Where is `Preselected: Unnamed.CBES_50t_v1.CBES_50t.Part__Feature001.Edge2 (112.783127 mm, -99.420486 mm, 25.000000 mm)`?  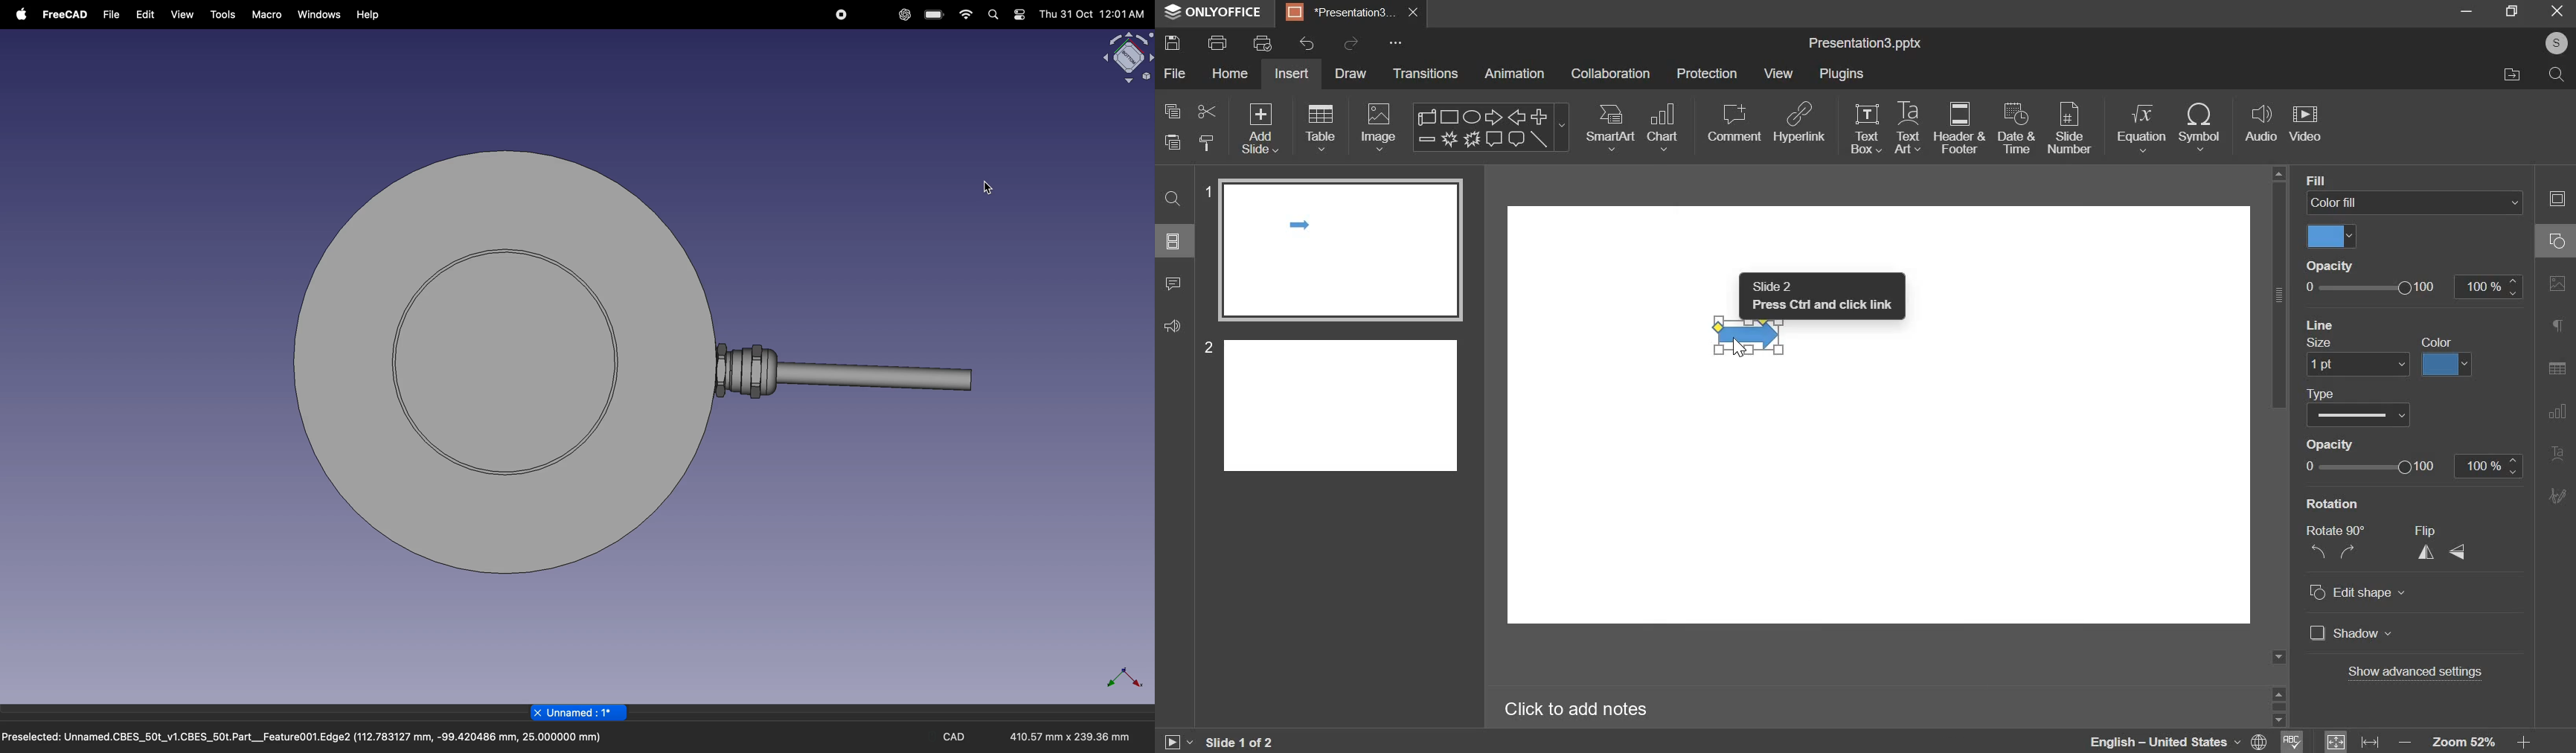 Preselected: Unnamed.CBES_50t_v1.CBES_50t.Part__Feature001.Edge2 (112.783127 mm, -99.420486 mm, 25.000000 mm) is located at coordinates (306, 736).